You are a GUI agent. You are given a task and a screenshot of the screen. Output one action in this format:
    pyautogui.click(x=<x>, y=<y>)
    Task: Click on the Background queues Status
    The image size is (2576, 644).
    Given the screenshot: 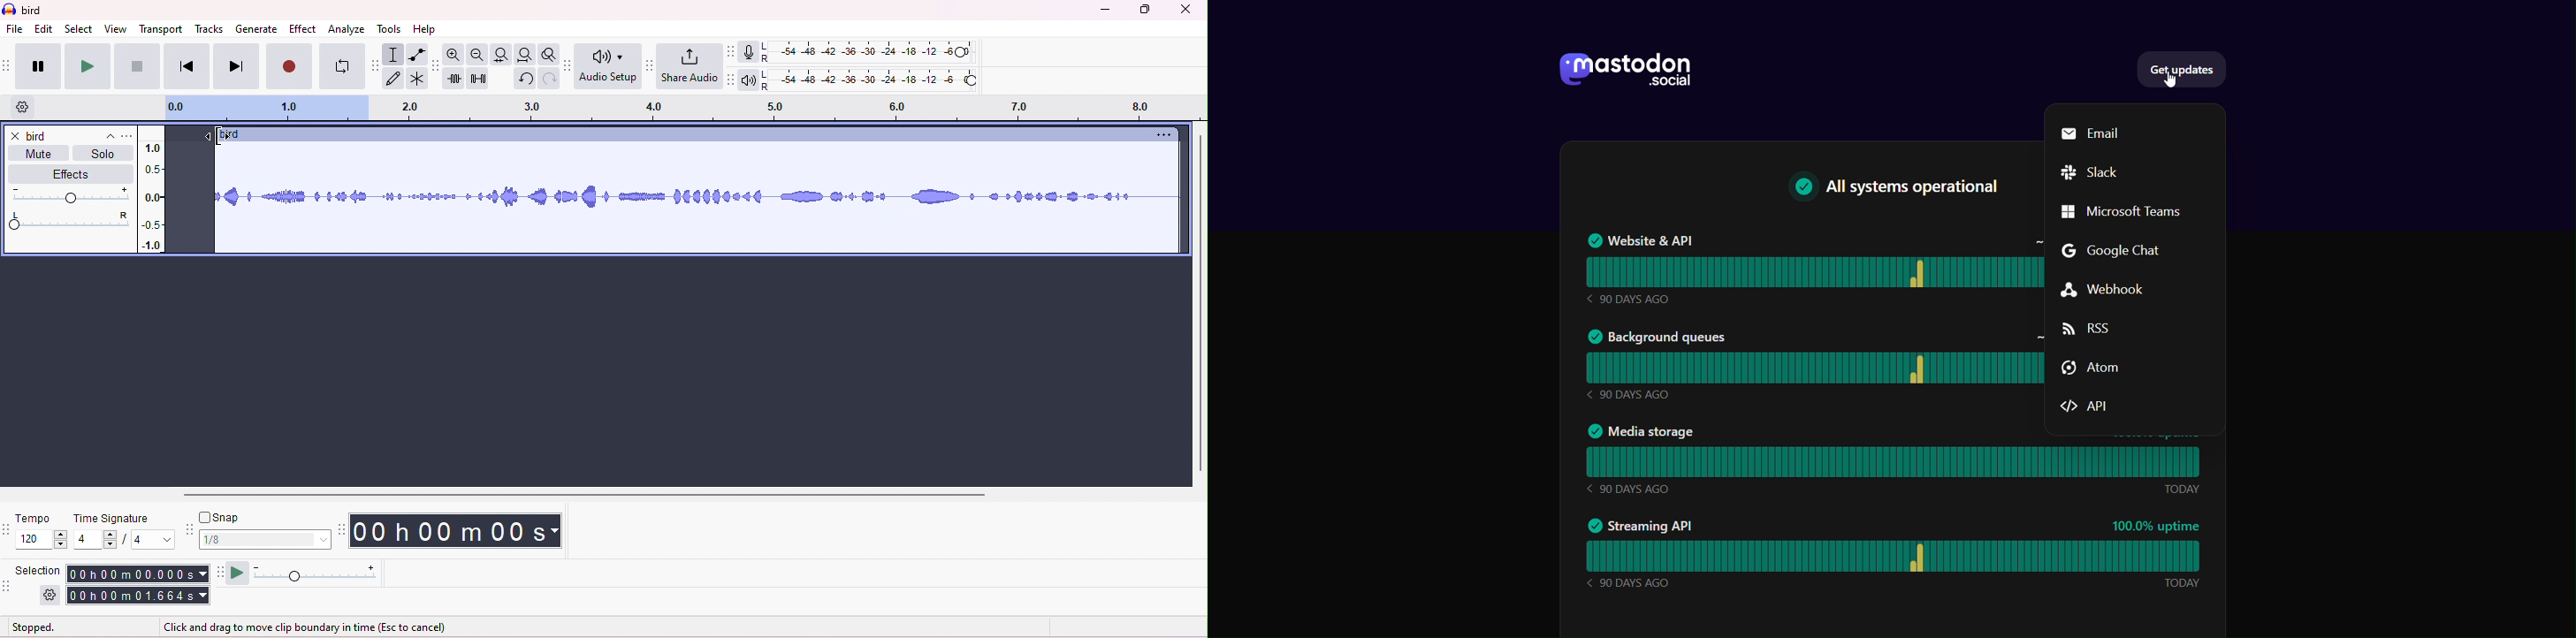 What is the action you would take?
    pyautogui.click(x=1811, y=368)
    